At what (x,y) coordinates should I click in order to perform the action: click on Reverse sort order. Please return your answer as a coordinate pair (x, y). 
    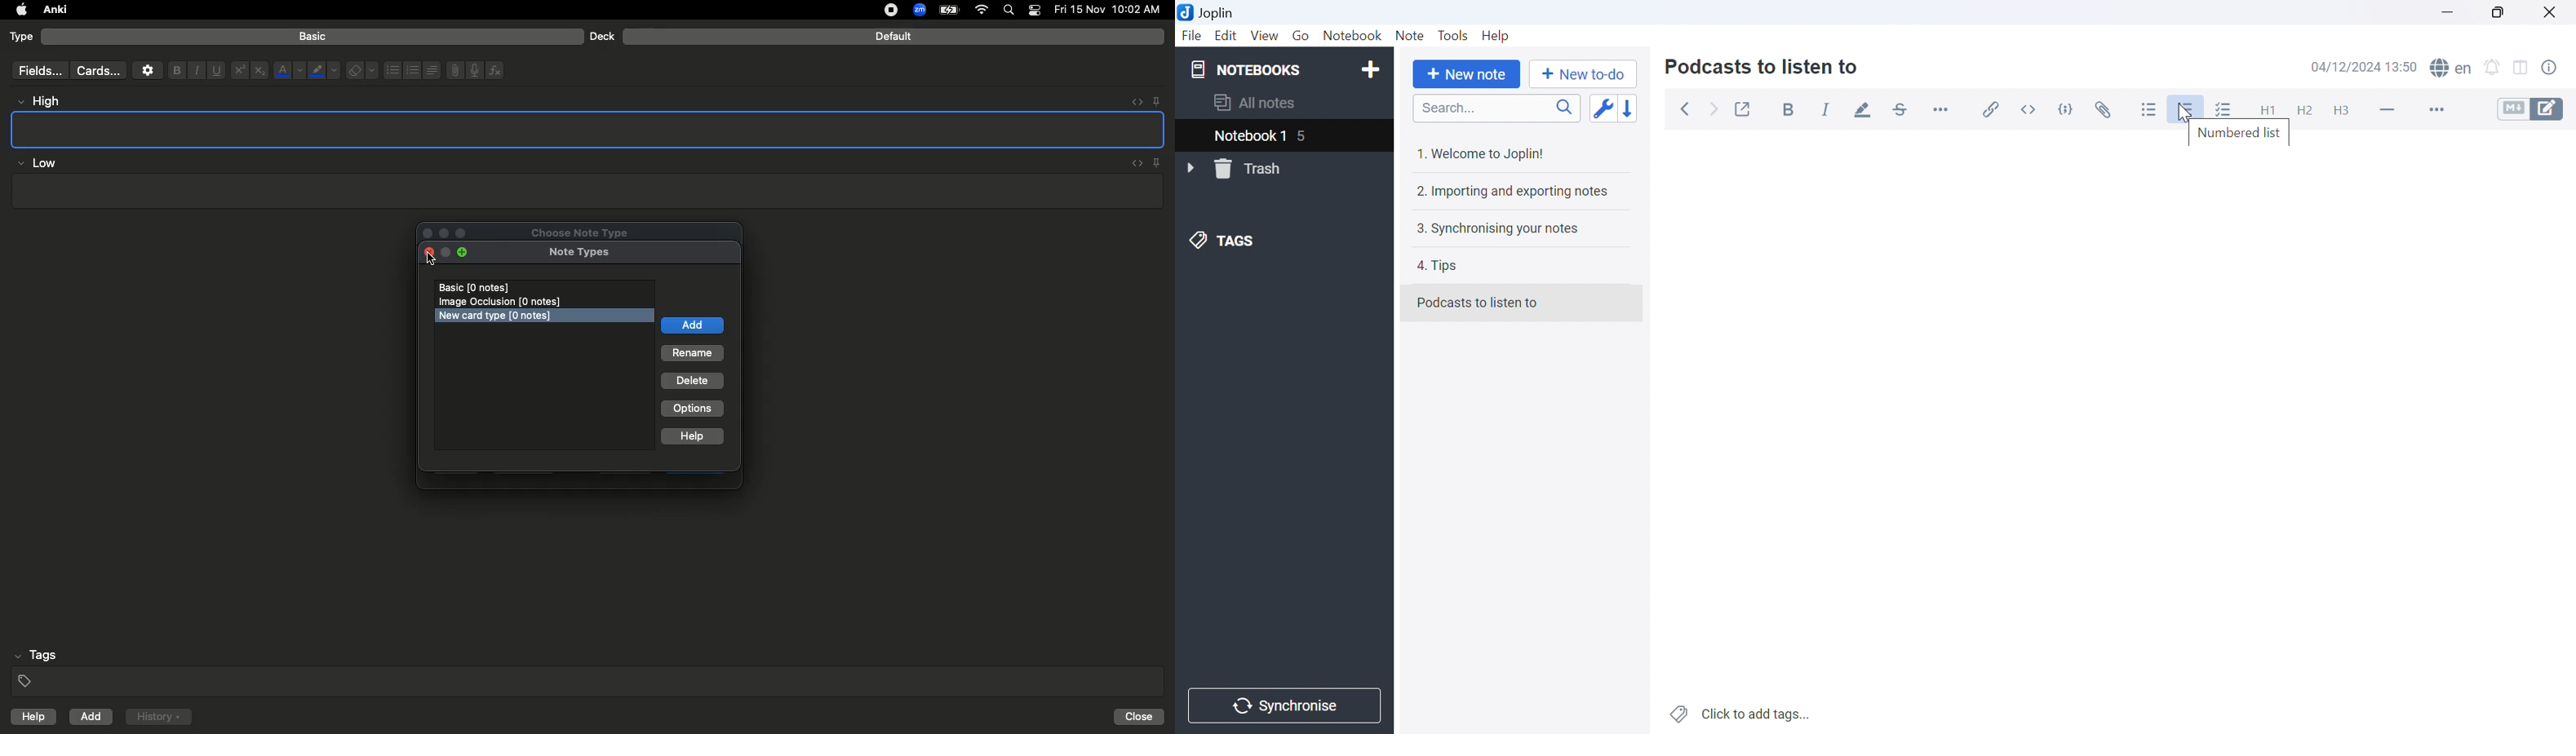
    Looking at the image, I should click on (1630, 108).